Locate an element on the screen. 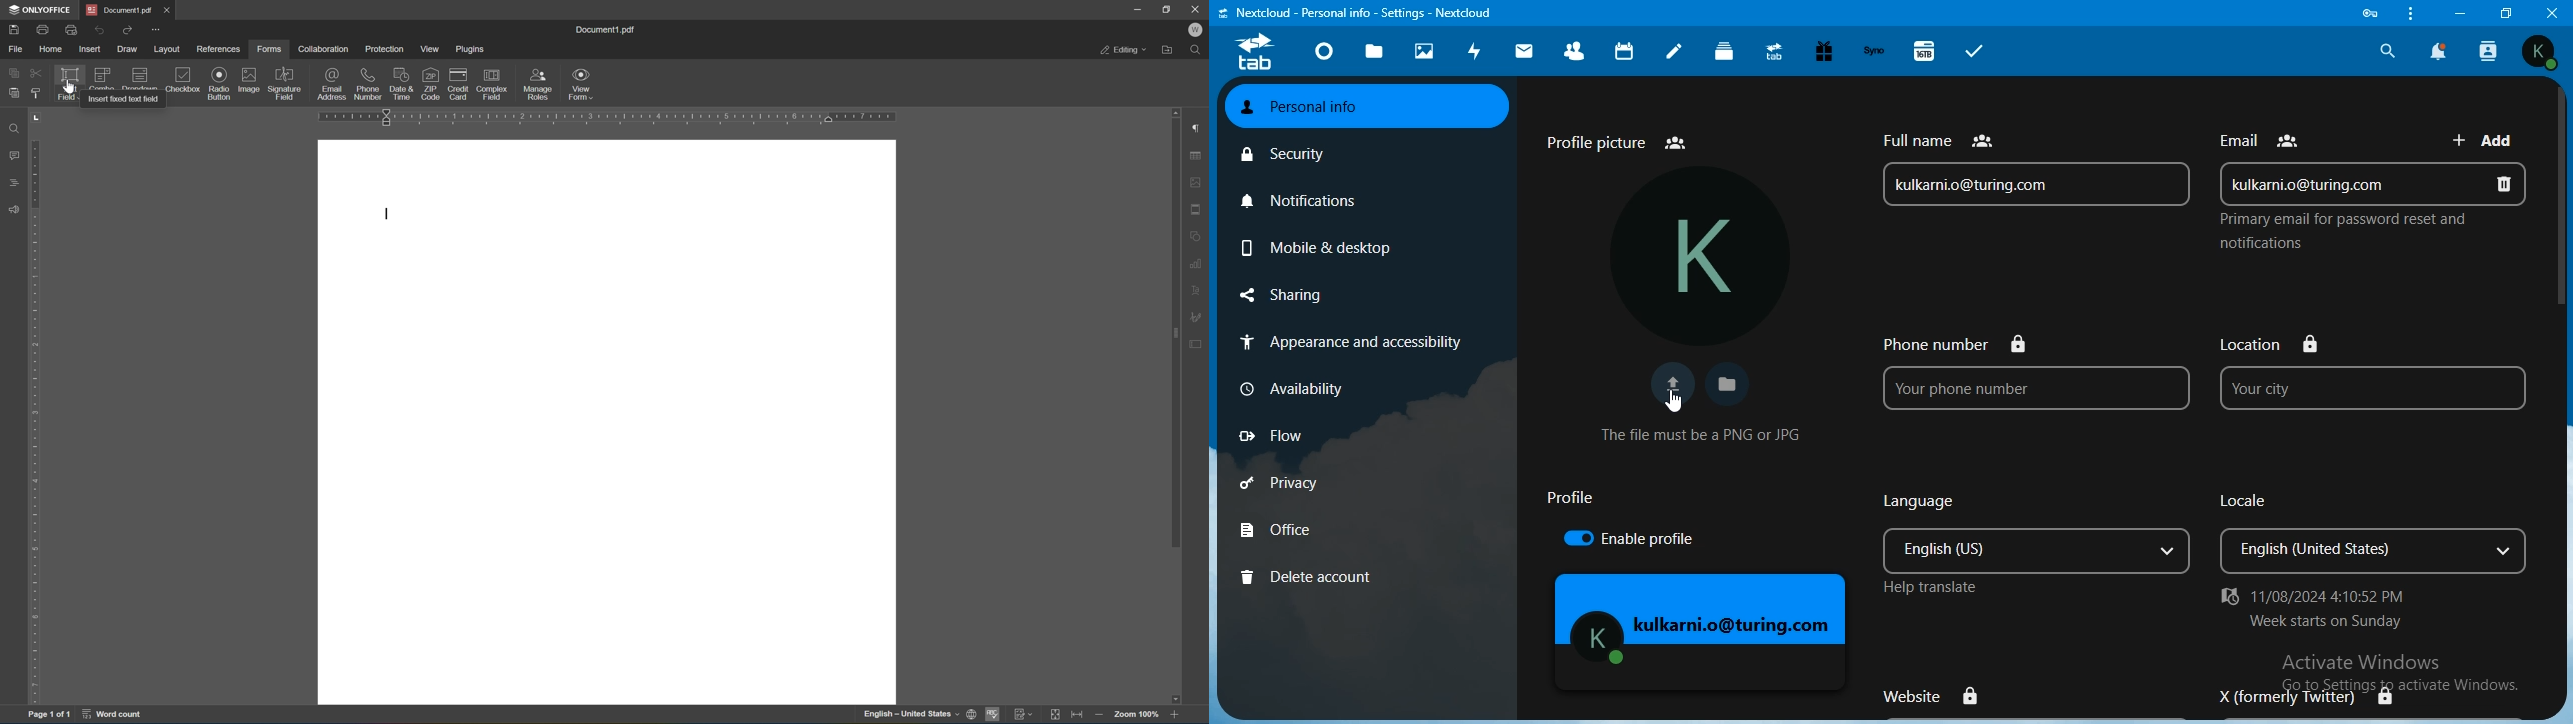  scroll up is located at coordinates (1178, 112).